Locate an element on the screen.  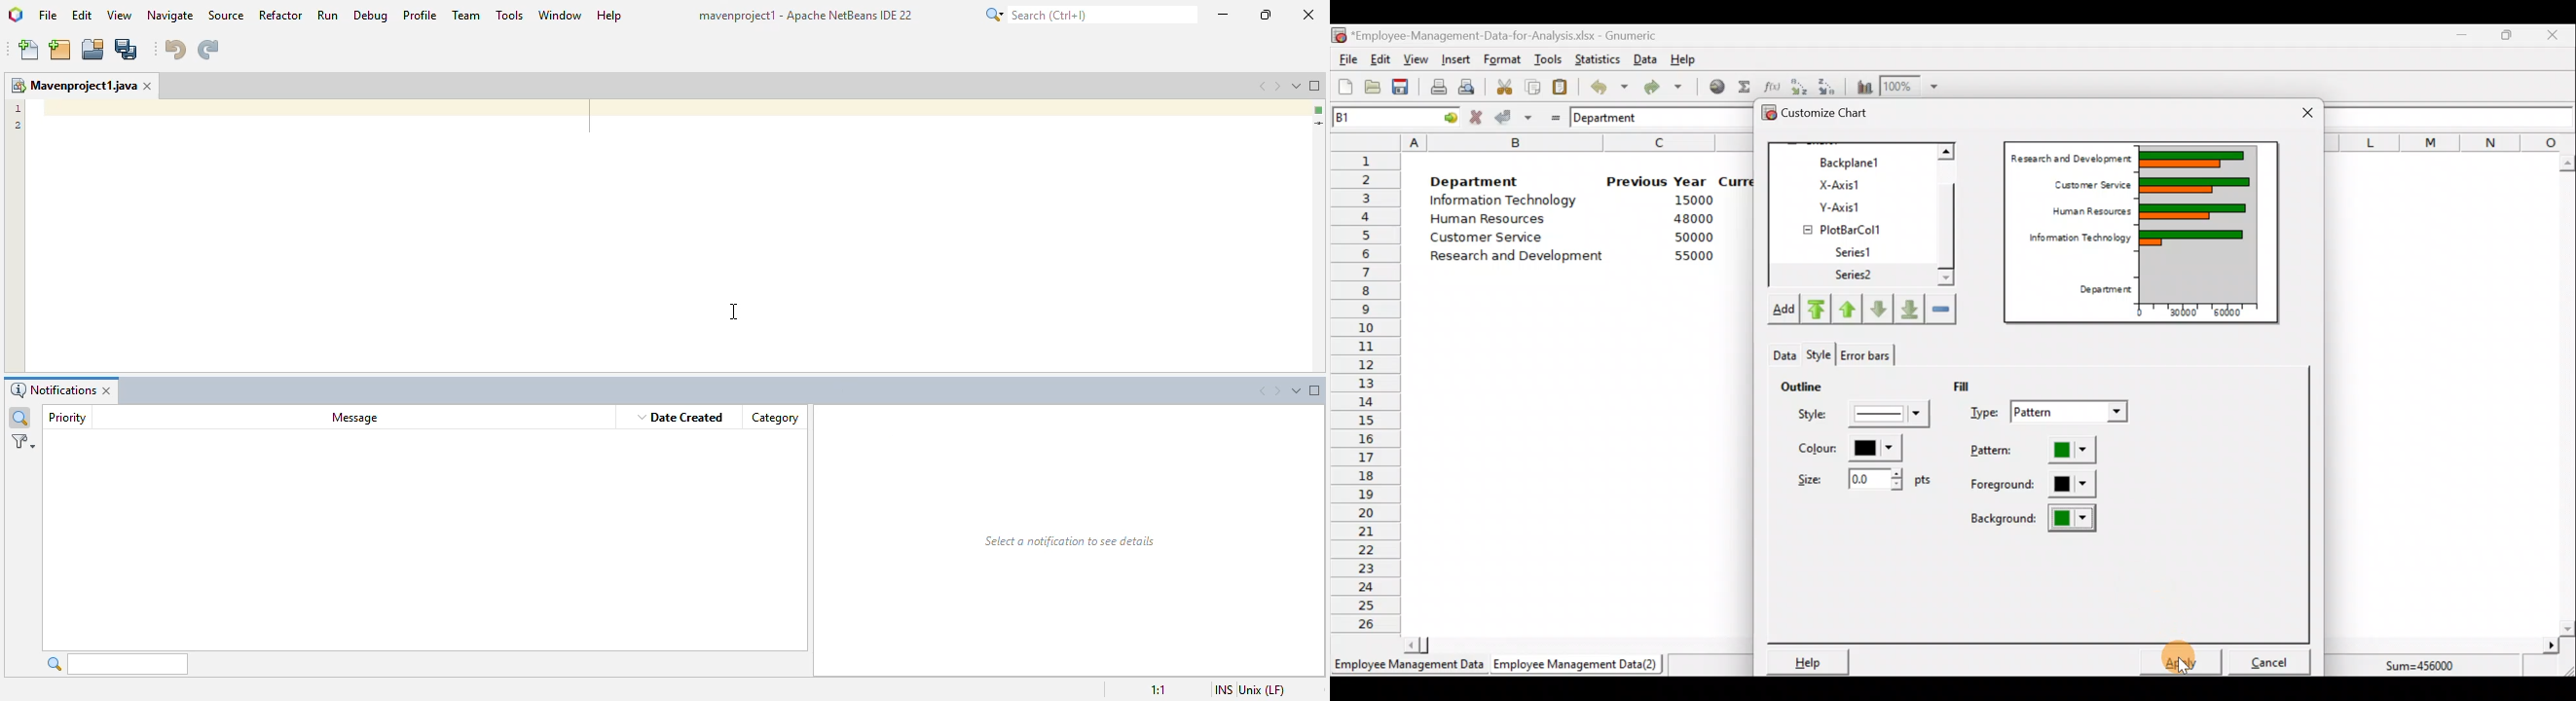
2 is located at coordinates (17, 125).